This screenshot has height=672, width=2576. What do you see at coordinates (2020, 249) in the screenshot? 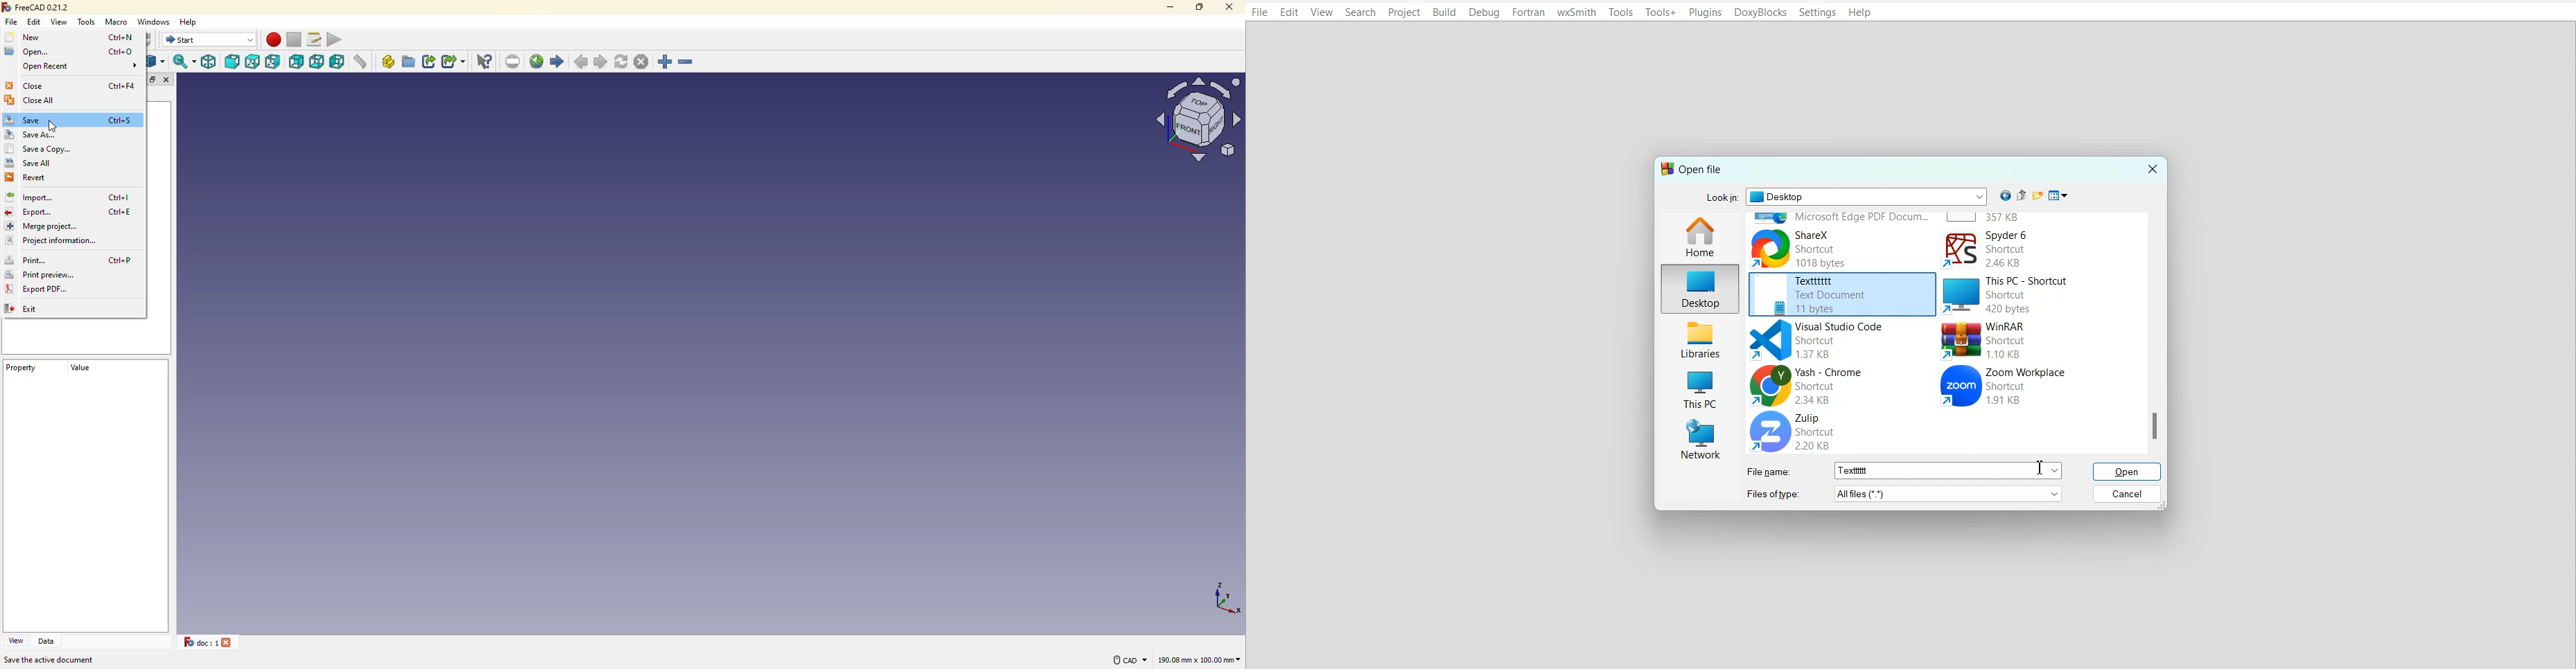
I see `Spyder` at bounding box center [2020, 249].